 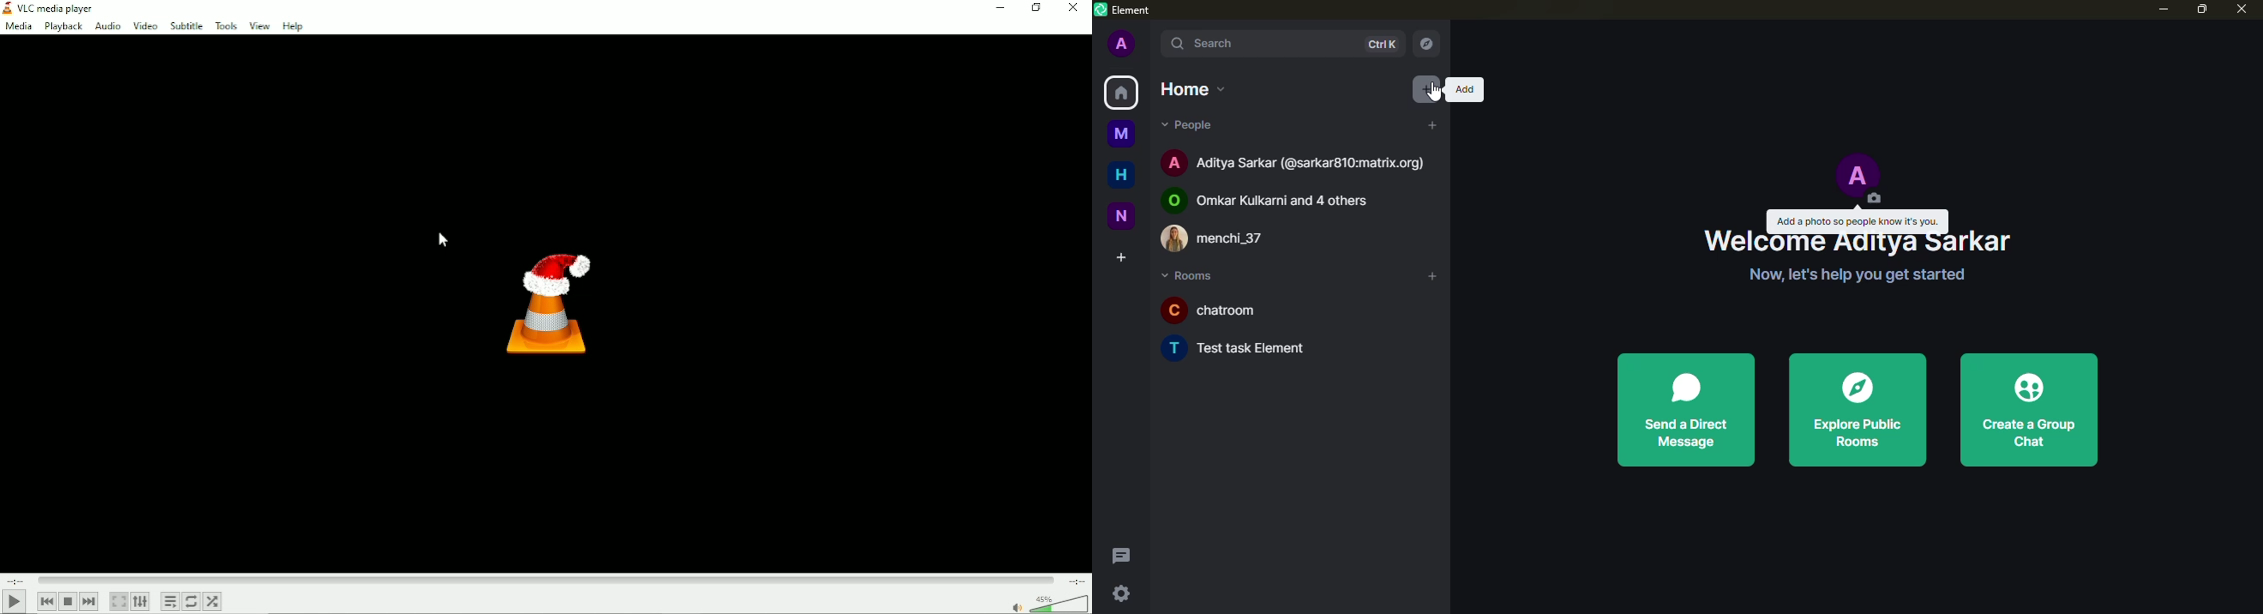 What do you see at coordinates (169, 602) in the screenshot?
I see `Toggle playlist` at bounding box center [169, 602].